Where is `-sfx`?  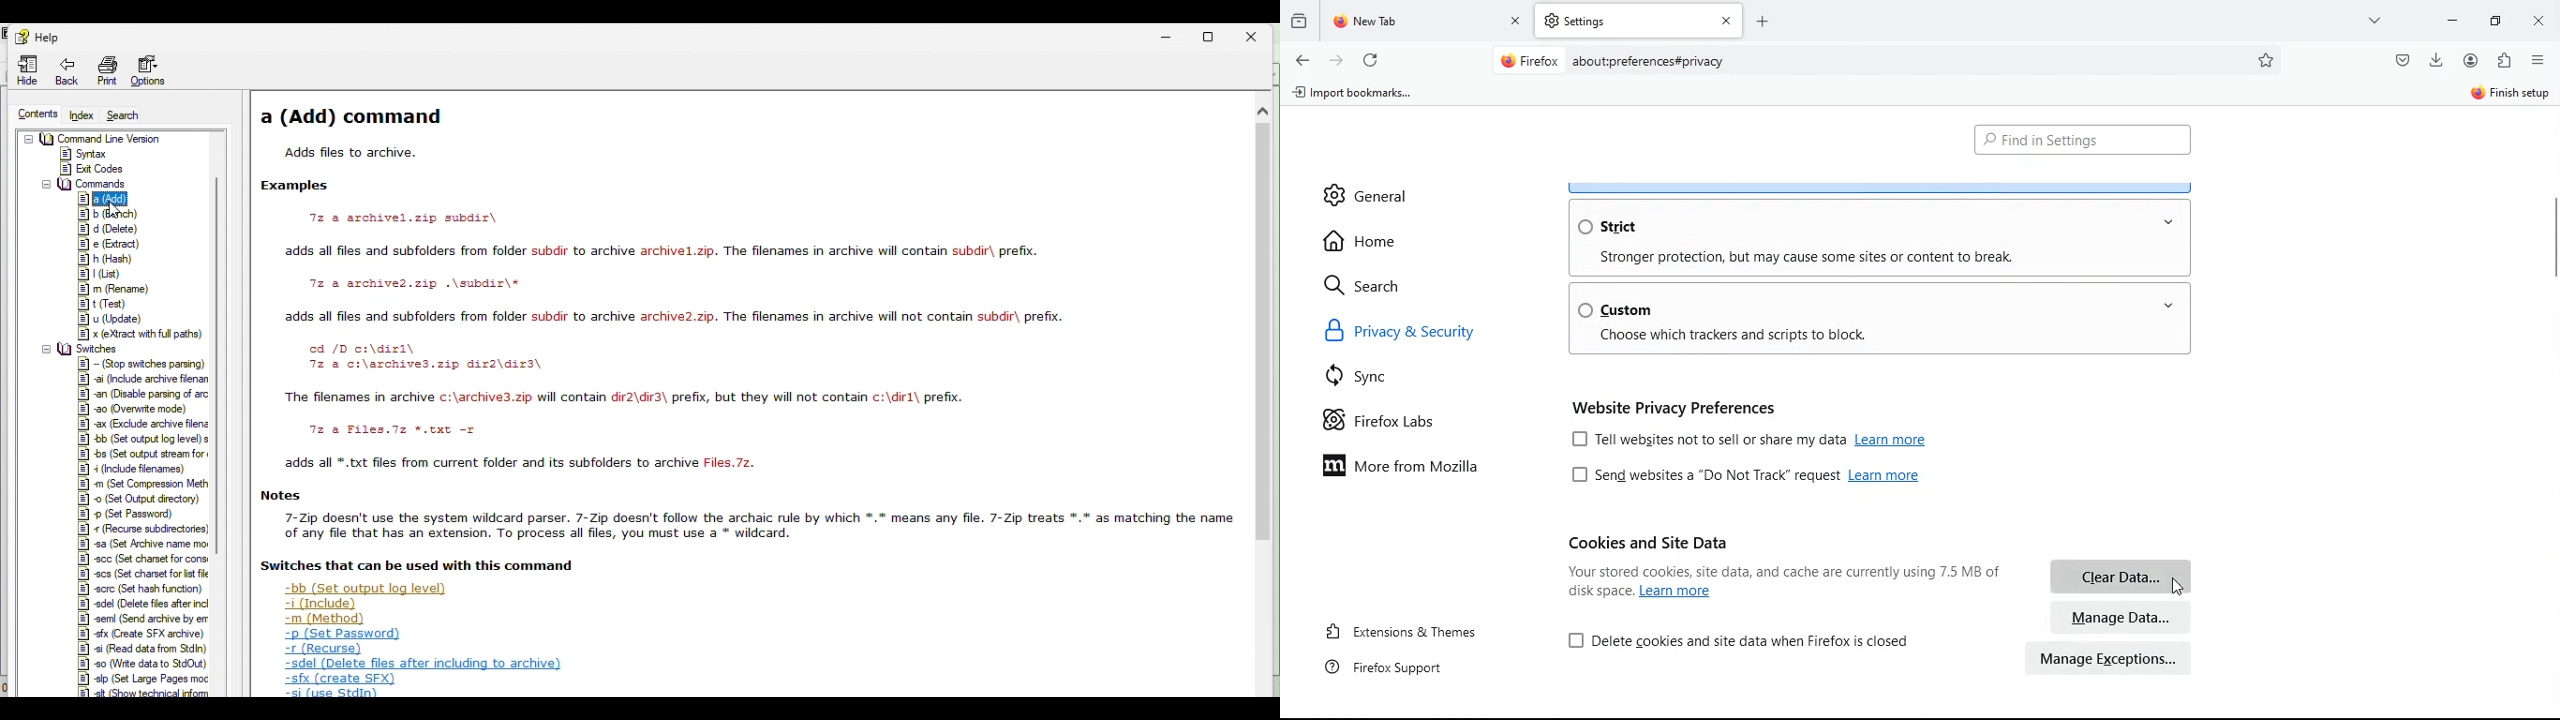 -sfx is located at coordinates (339, 679).